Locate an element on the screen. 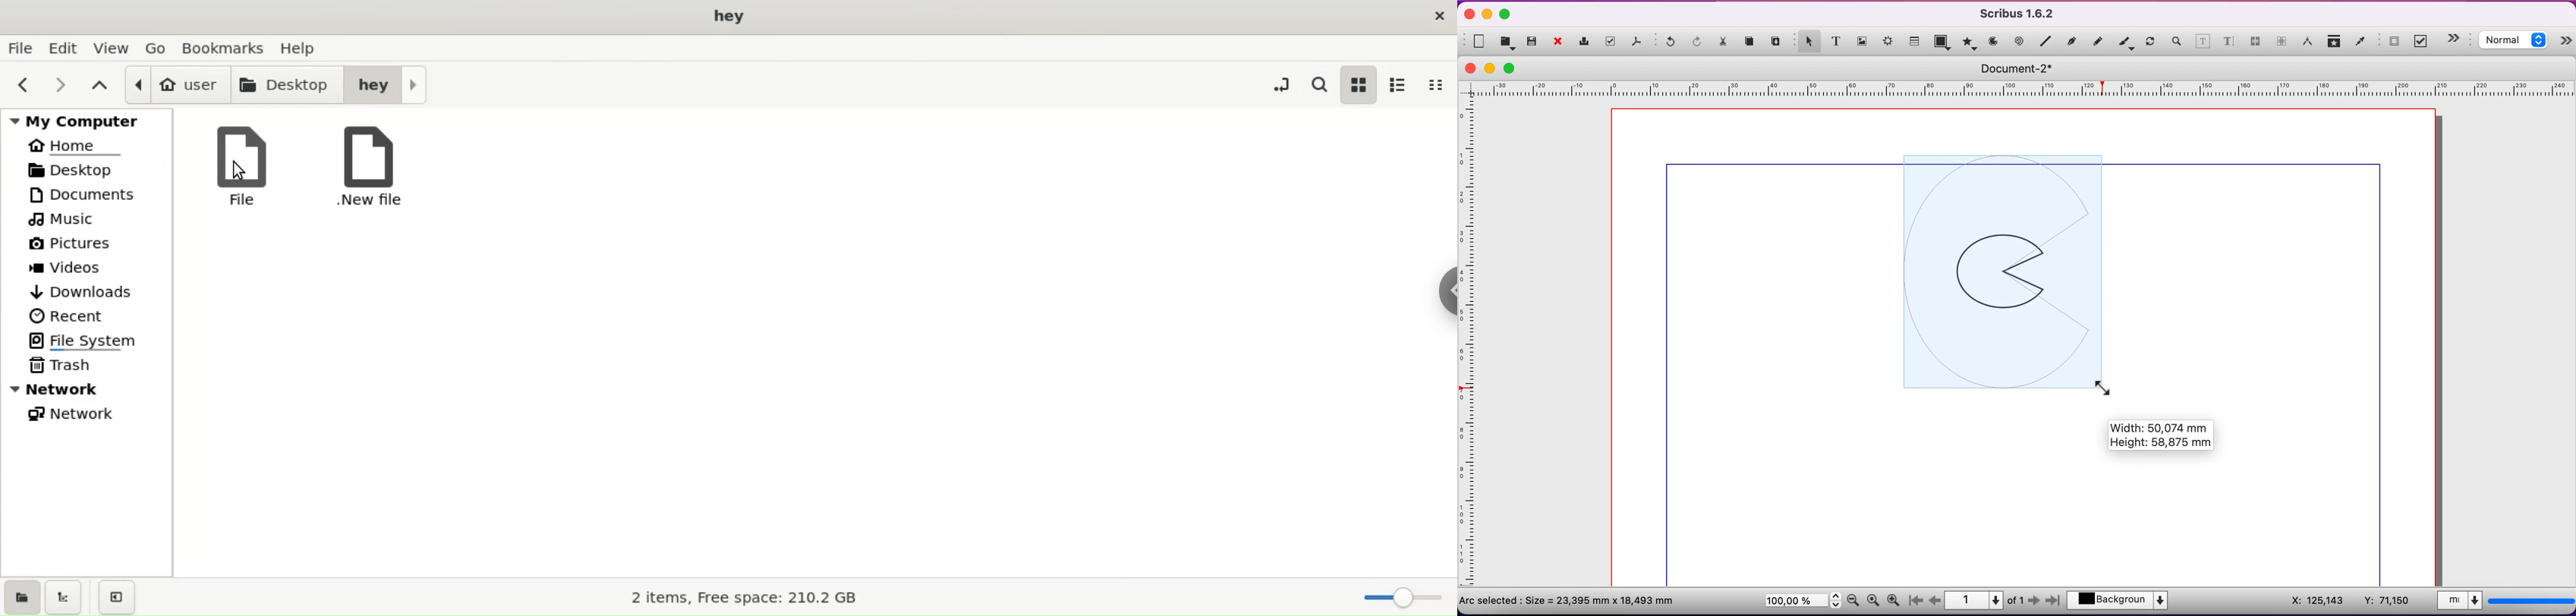  zoom to 100% is located at coordinates (1873, 602).